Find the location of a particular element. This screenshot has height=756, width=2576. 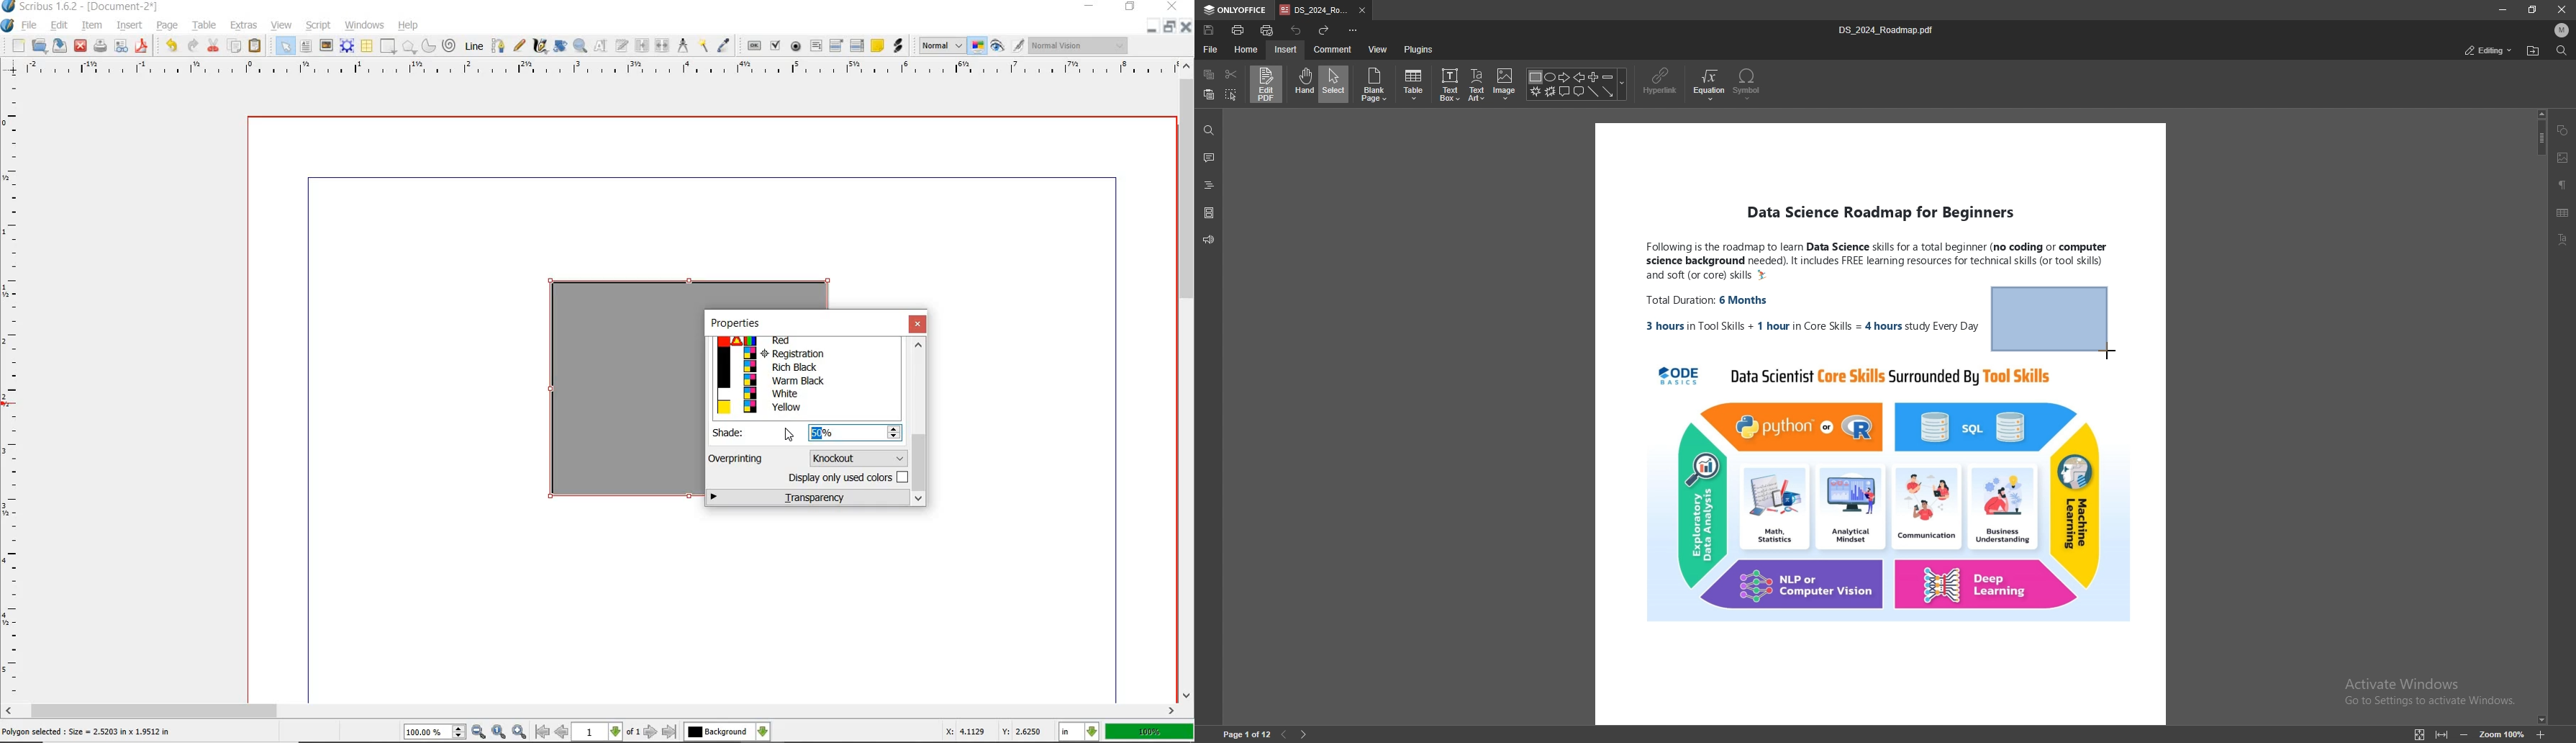

text frame is located at coordinates (308, 46).